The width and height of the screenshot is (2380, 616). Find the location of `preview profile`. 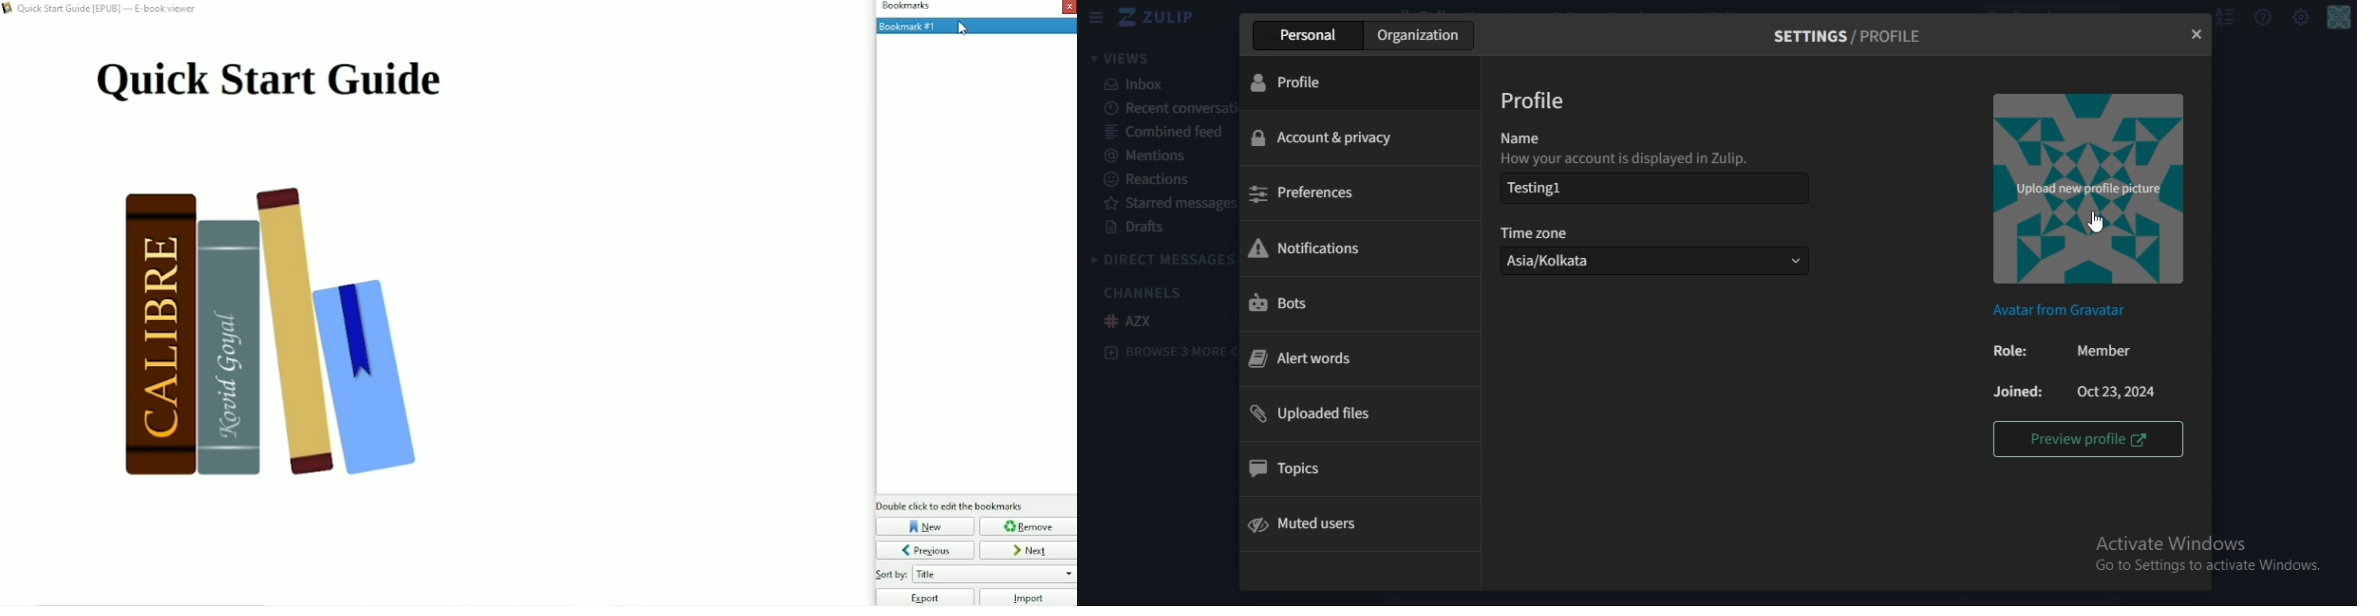

preview profile is located at coordinates (2088, 438).